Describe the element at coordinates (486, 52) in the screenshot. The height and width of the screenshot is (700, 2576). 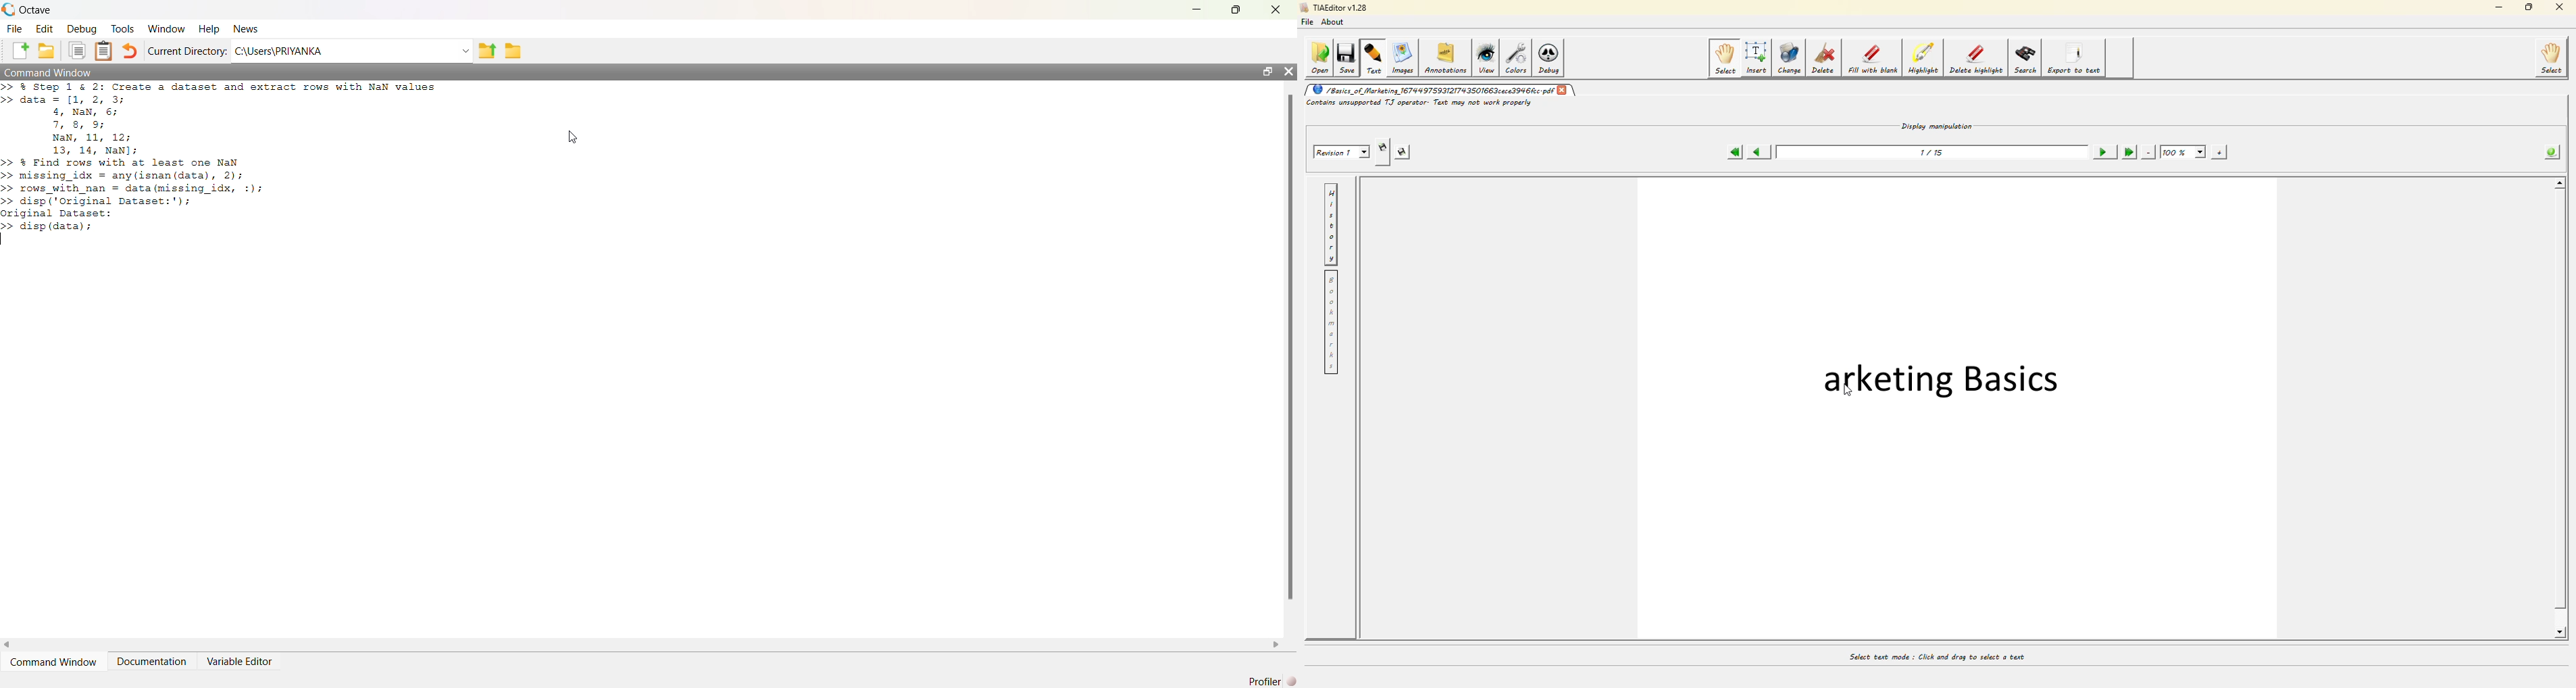
I see `previous folder` at that location.